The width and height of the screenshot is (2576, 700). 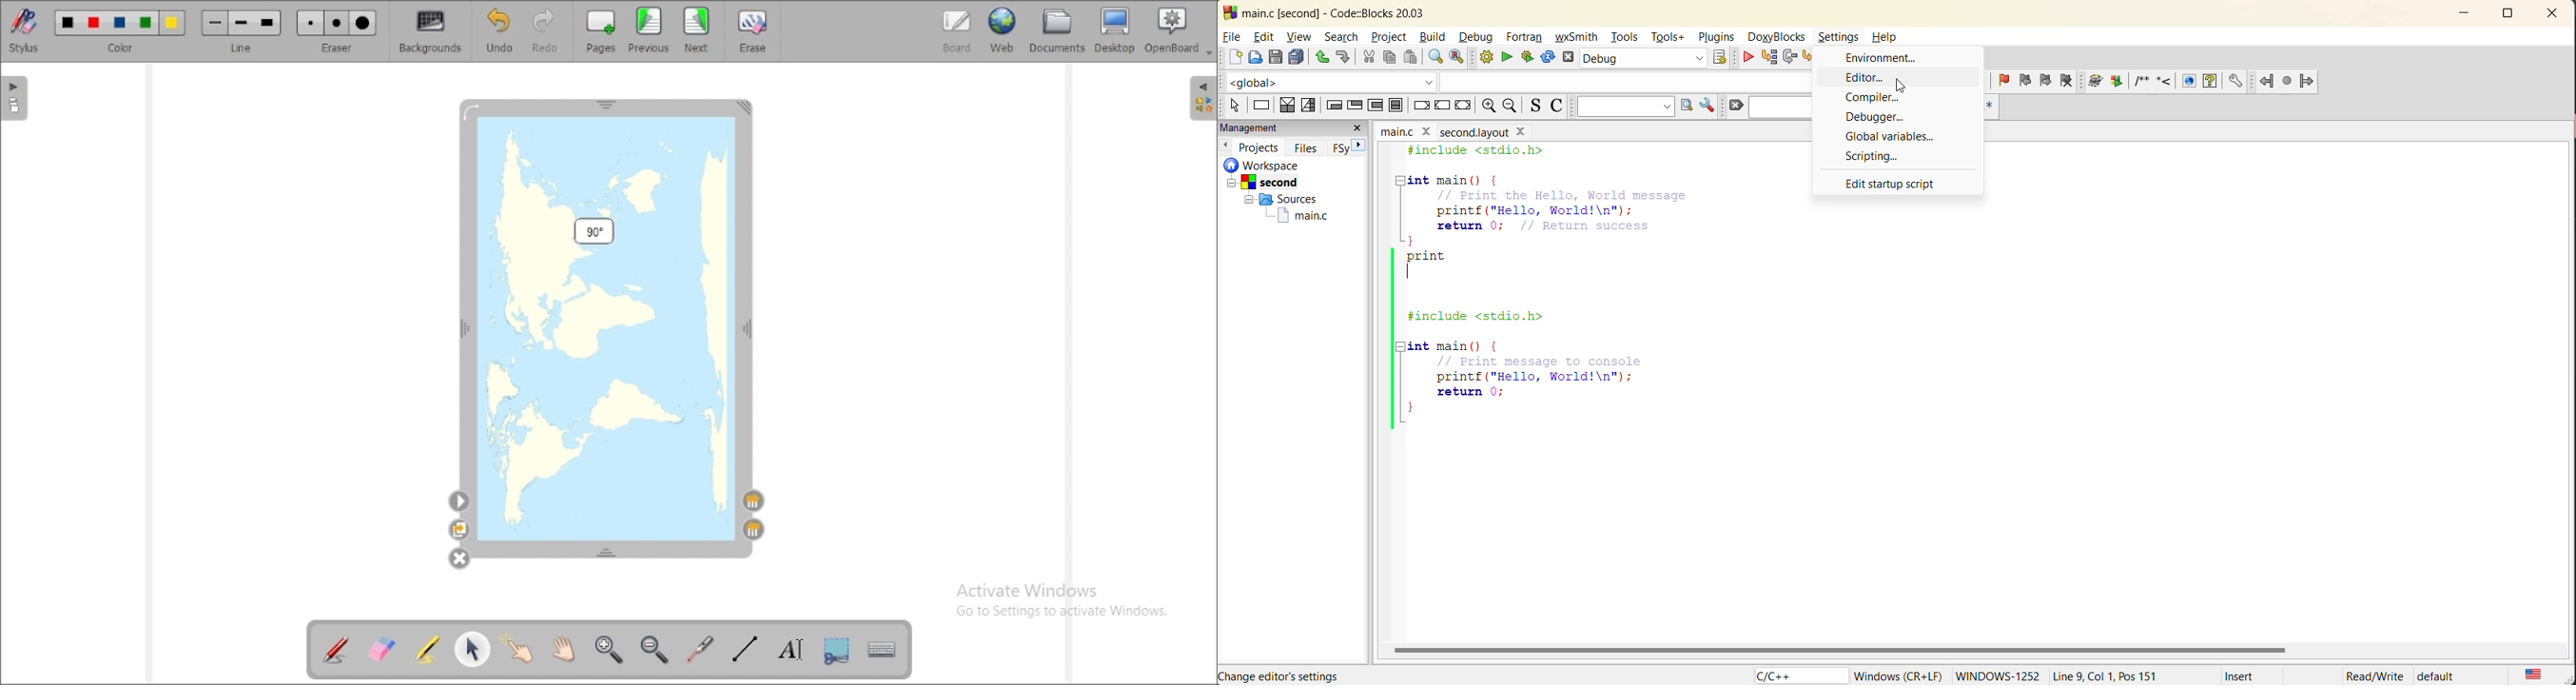 I want to click on replace, so click(x=1464, y=60).